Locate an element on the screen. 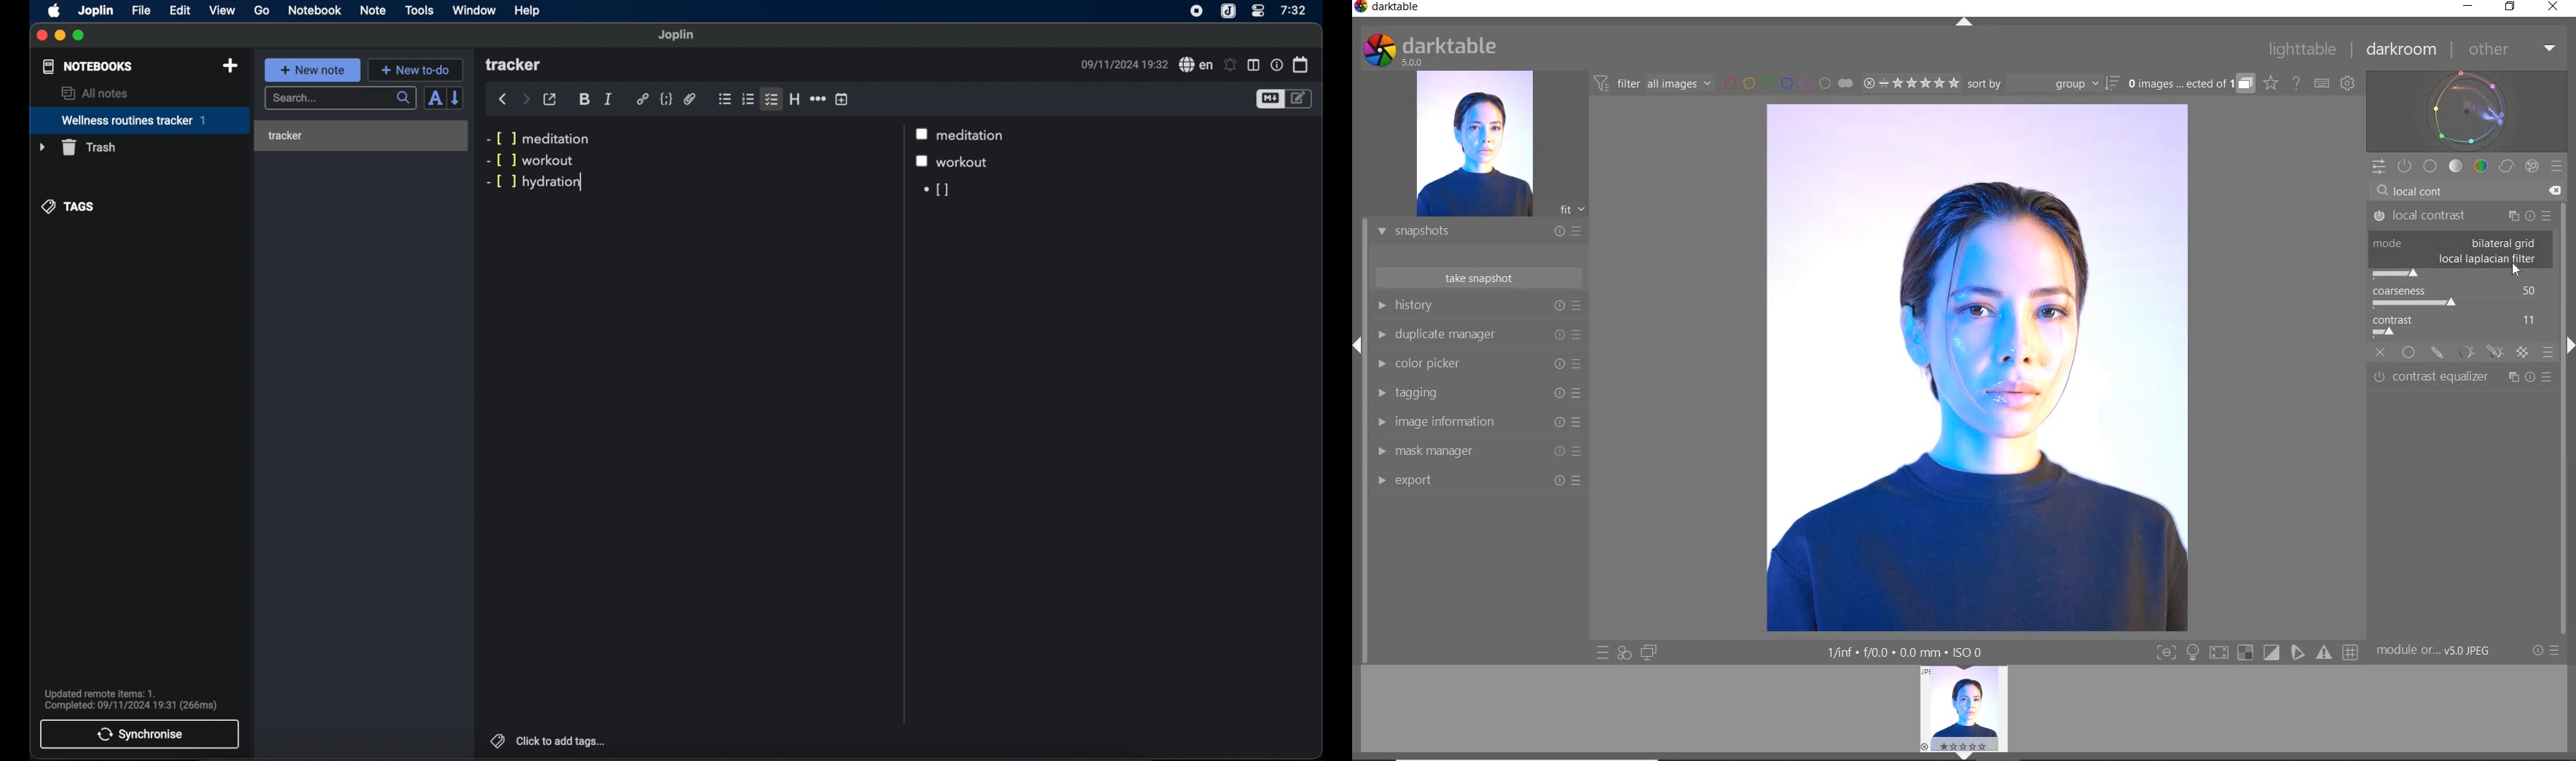  joplin is located at coordinates (677, 35).